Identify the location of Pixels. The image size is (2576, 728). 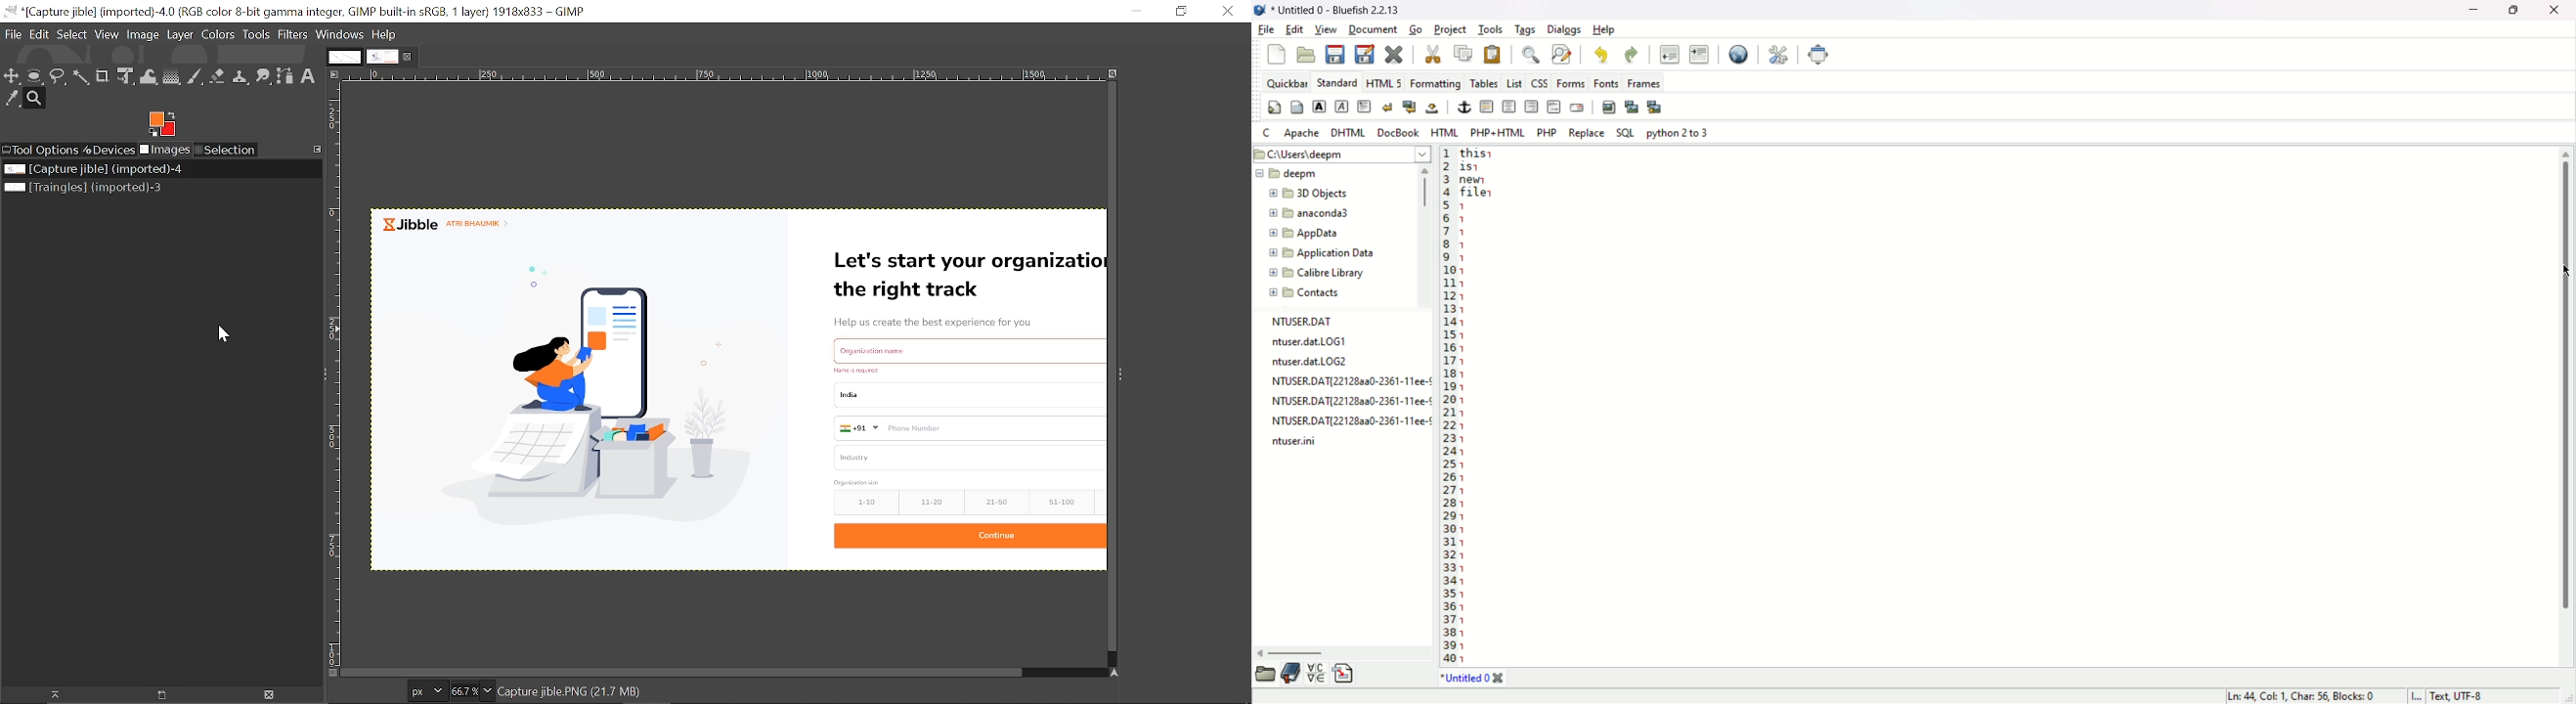
(428, 690).